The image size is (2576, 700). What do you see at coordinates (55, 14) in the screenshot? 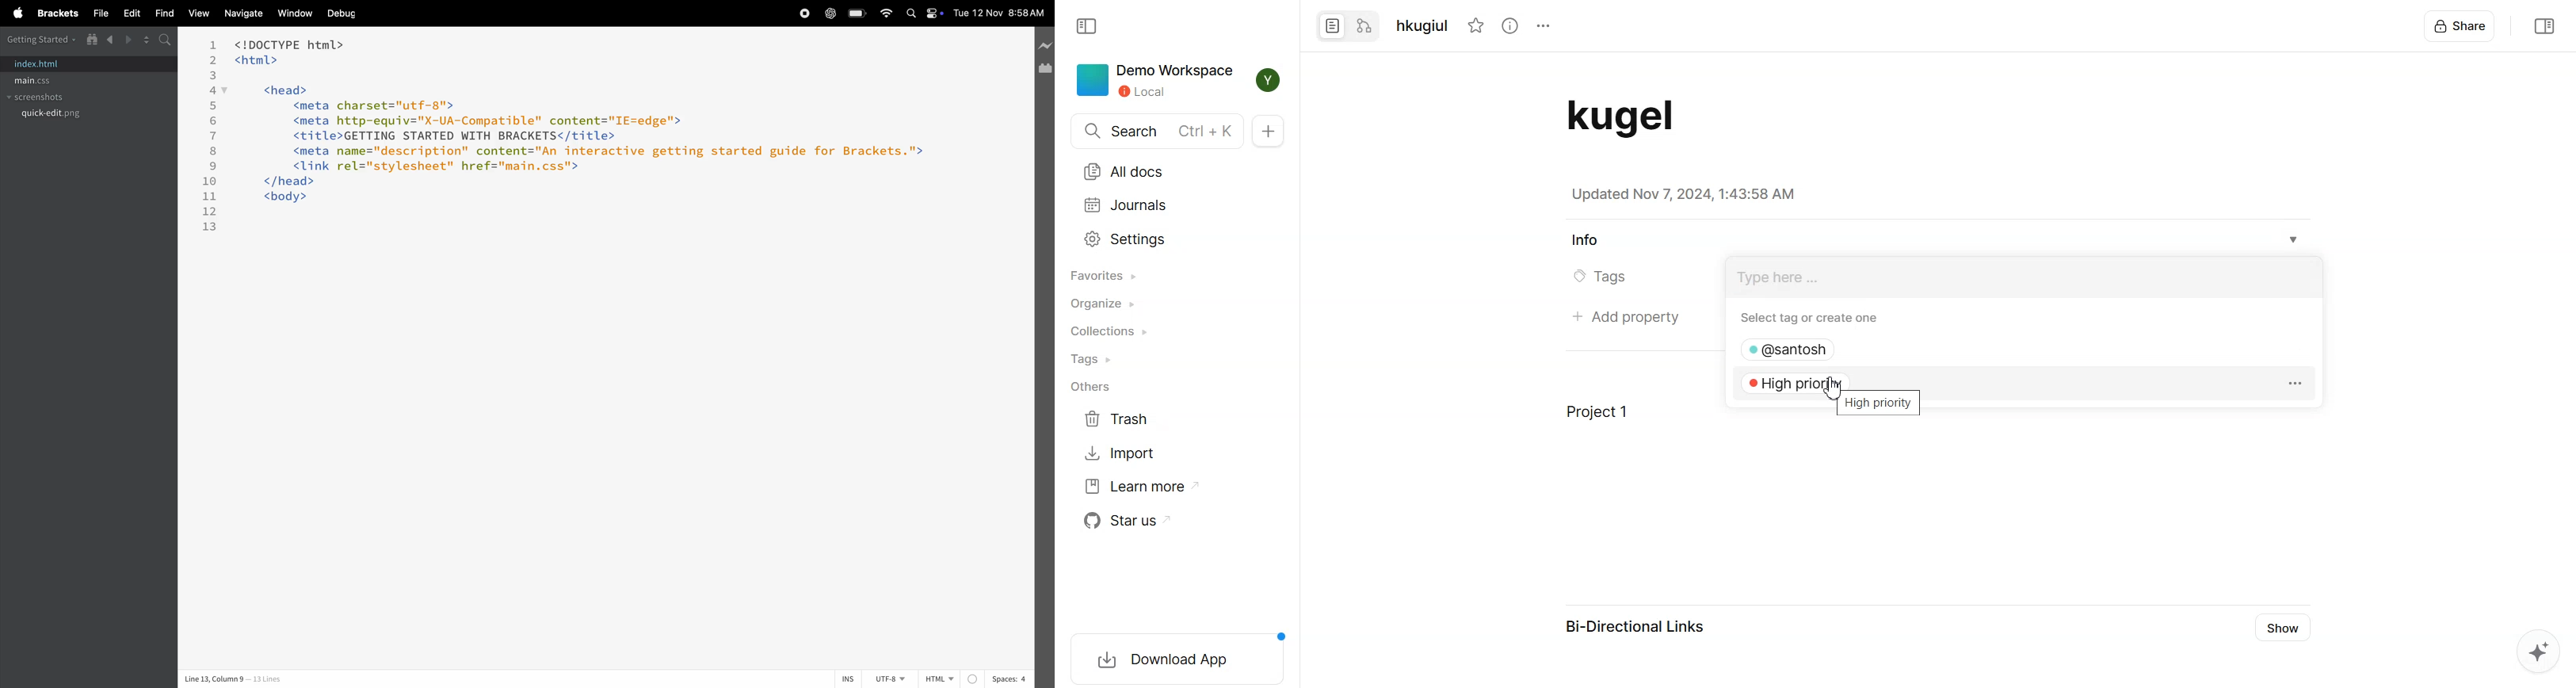
I see `brackets` at bounding box center [55, 14].